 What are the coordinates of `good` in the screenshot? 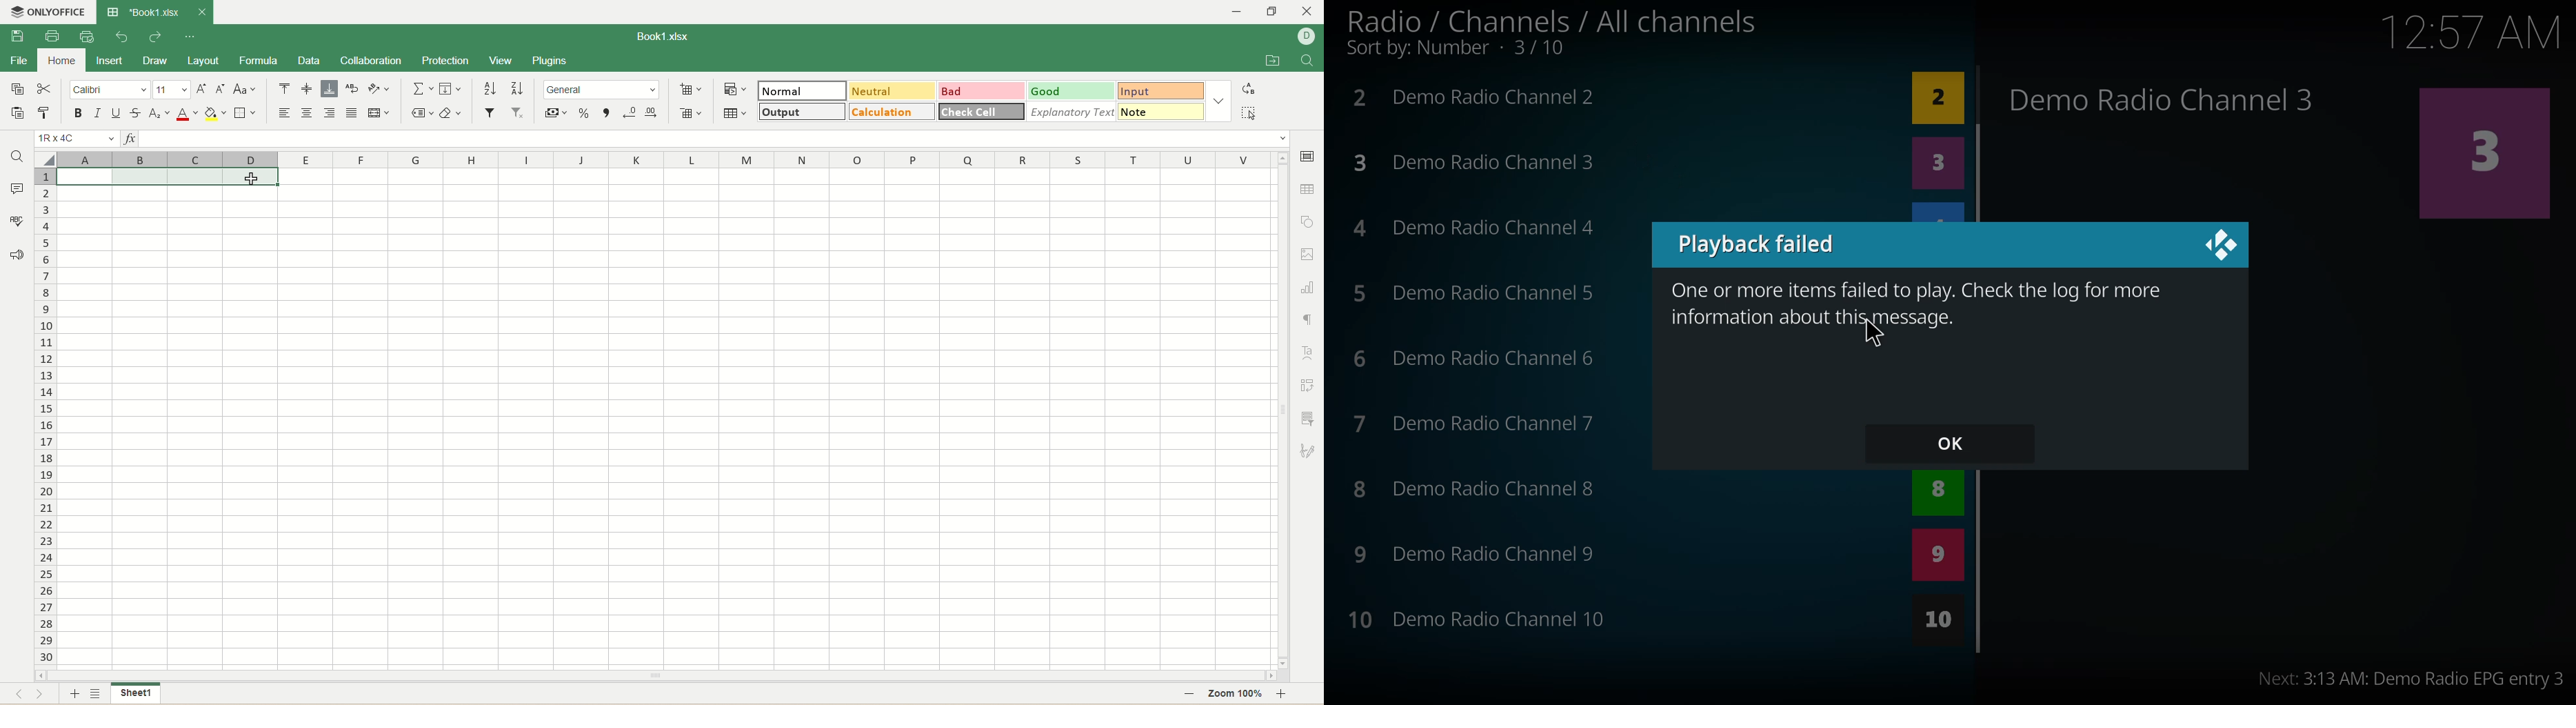 It's located at (1073, 91).